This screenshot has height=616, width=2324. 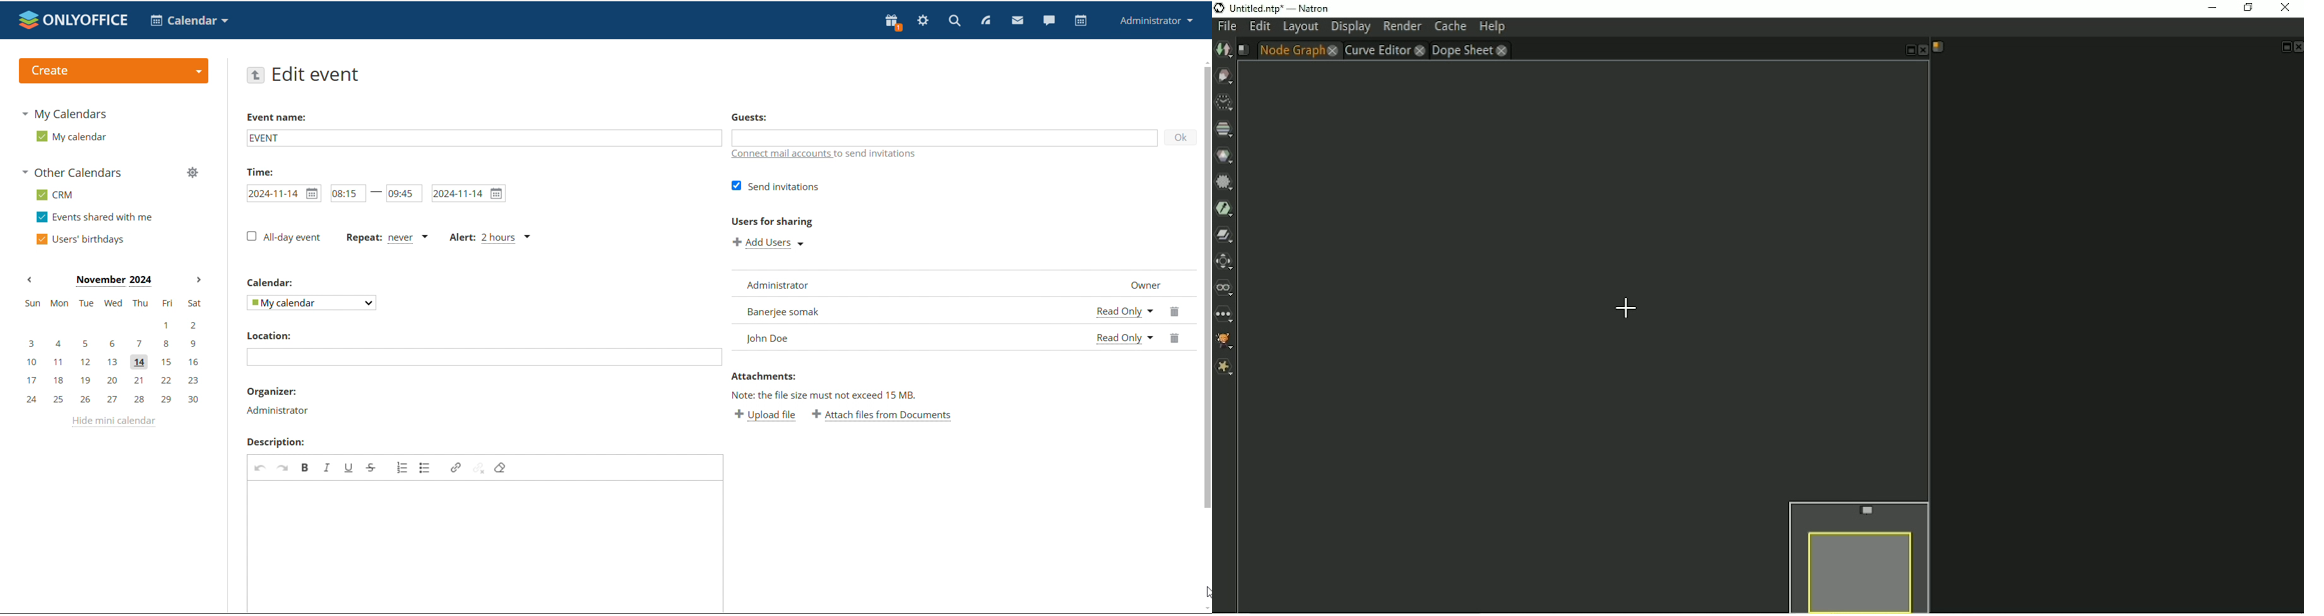 I want to click on set end time, so click(x=404, y=193).